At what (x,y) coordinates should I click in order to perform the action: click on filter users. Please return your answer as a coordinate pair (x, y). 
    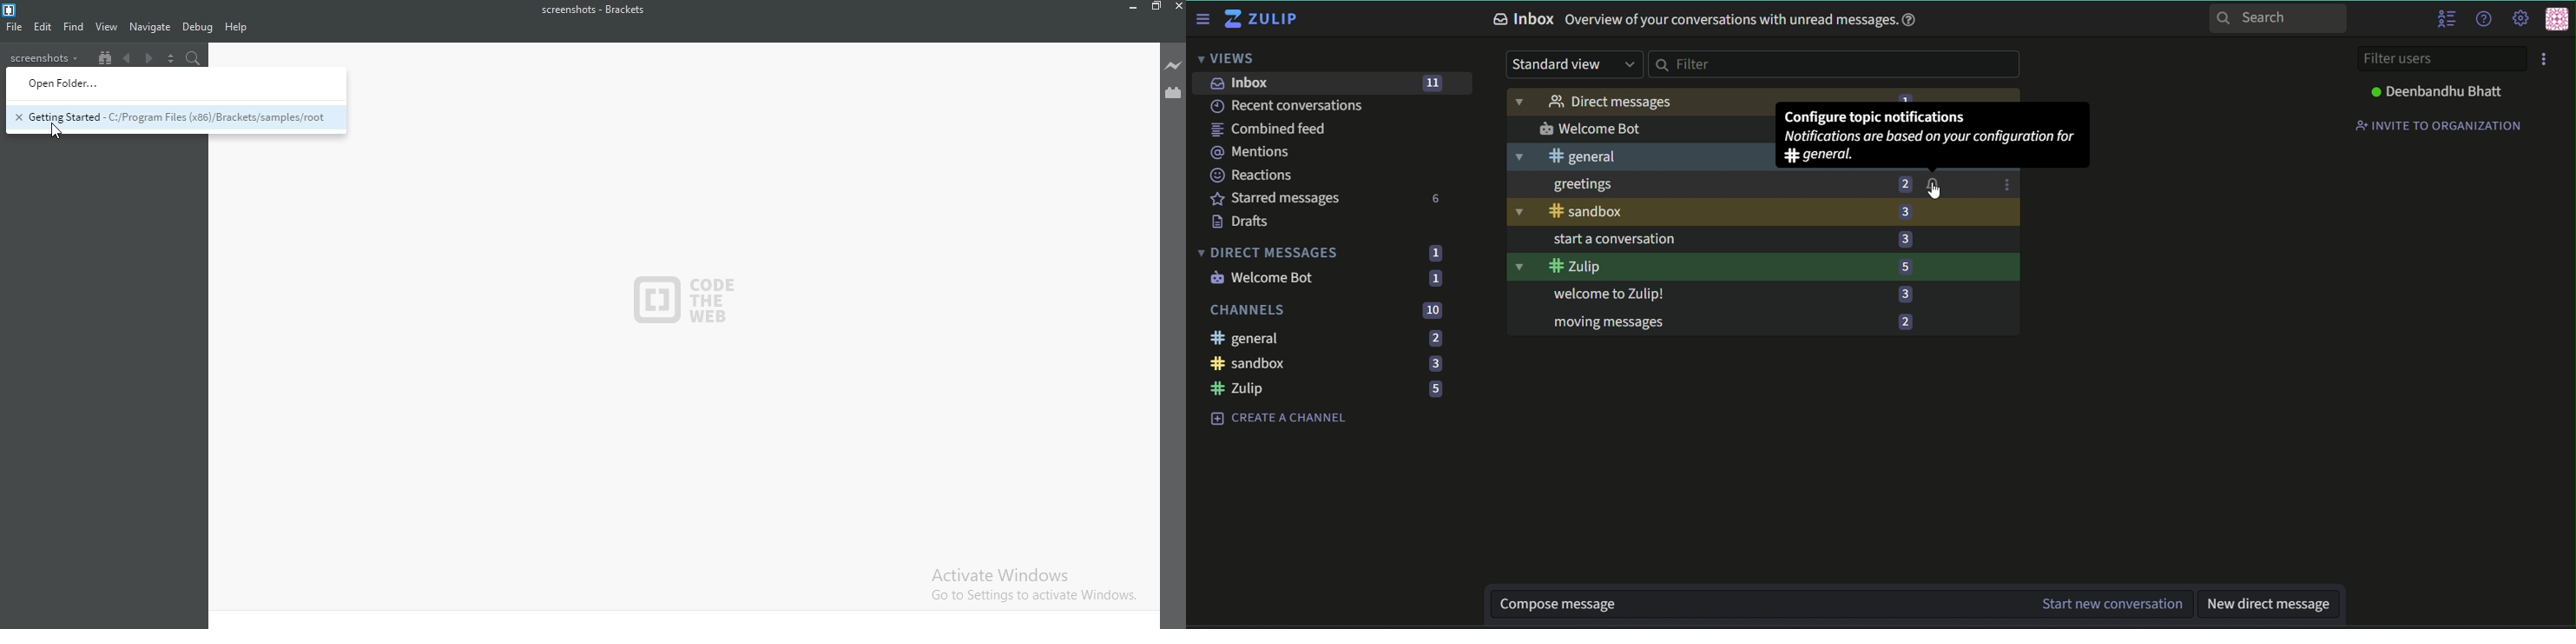
    Looking at the image, I should click on (2442, 59).